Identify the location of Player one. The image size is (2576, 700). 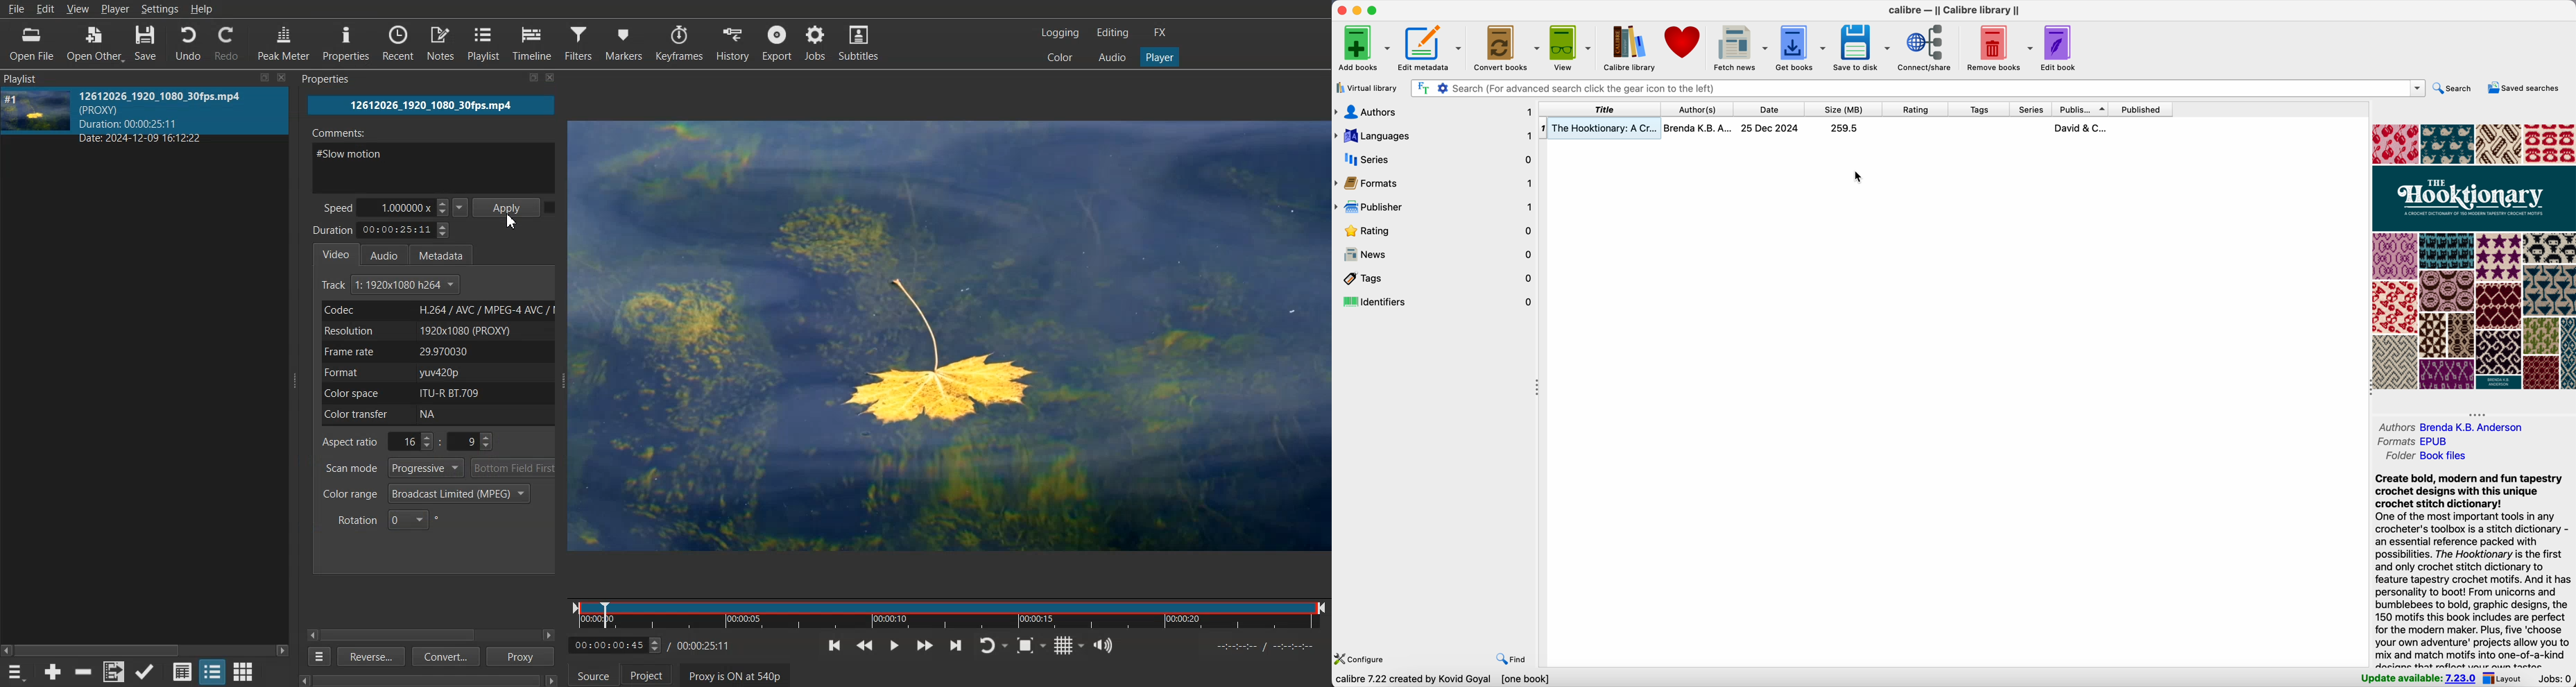
(1158, 56).